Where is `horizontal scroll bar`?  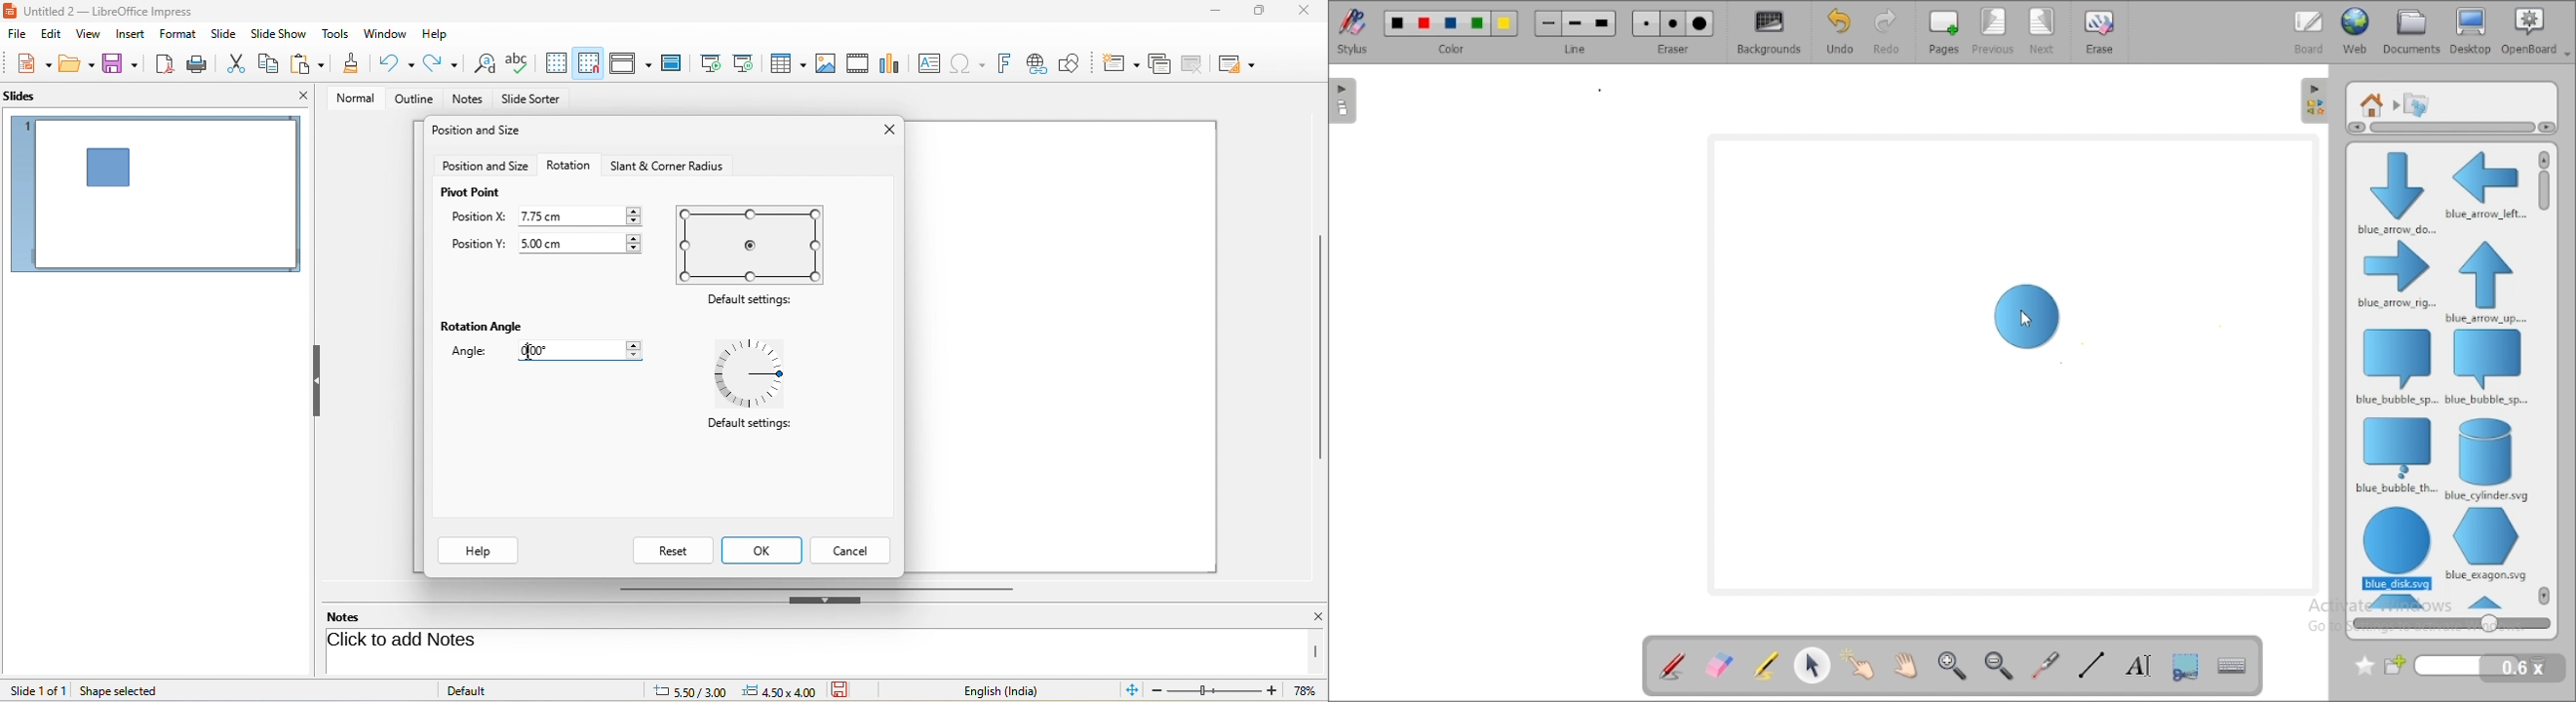
horizontal scroll bar is located at coordinates (816, 587).